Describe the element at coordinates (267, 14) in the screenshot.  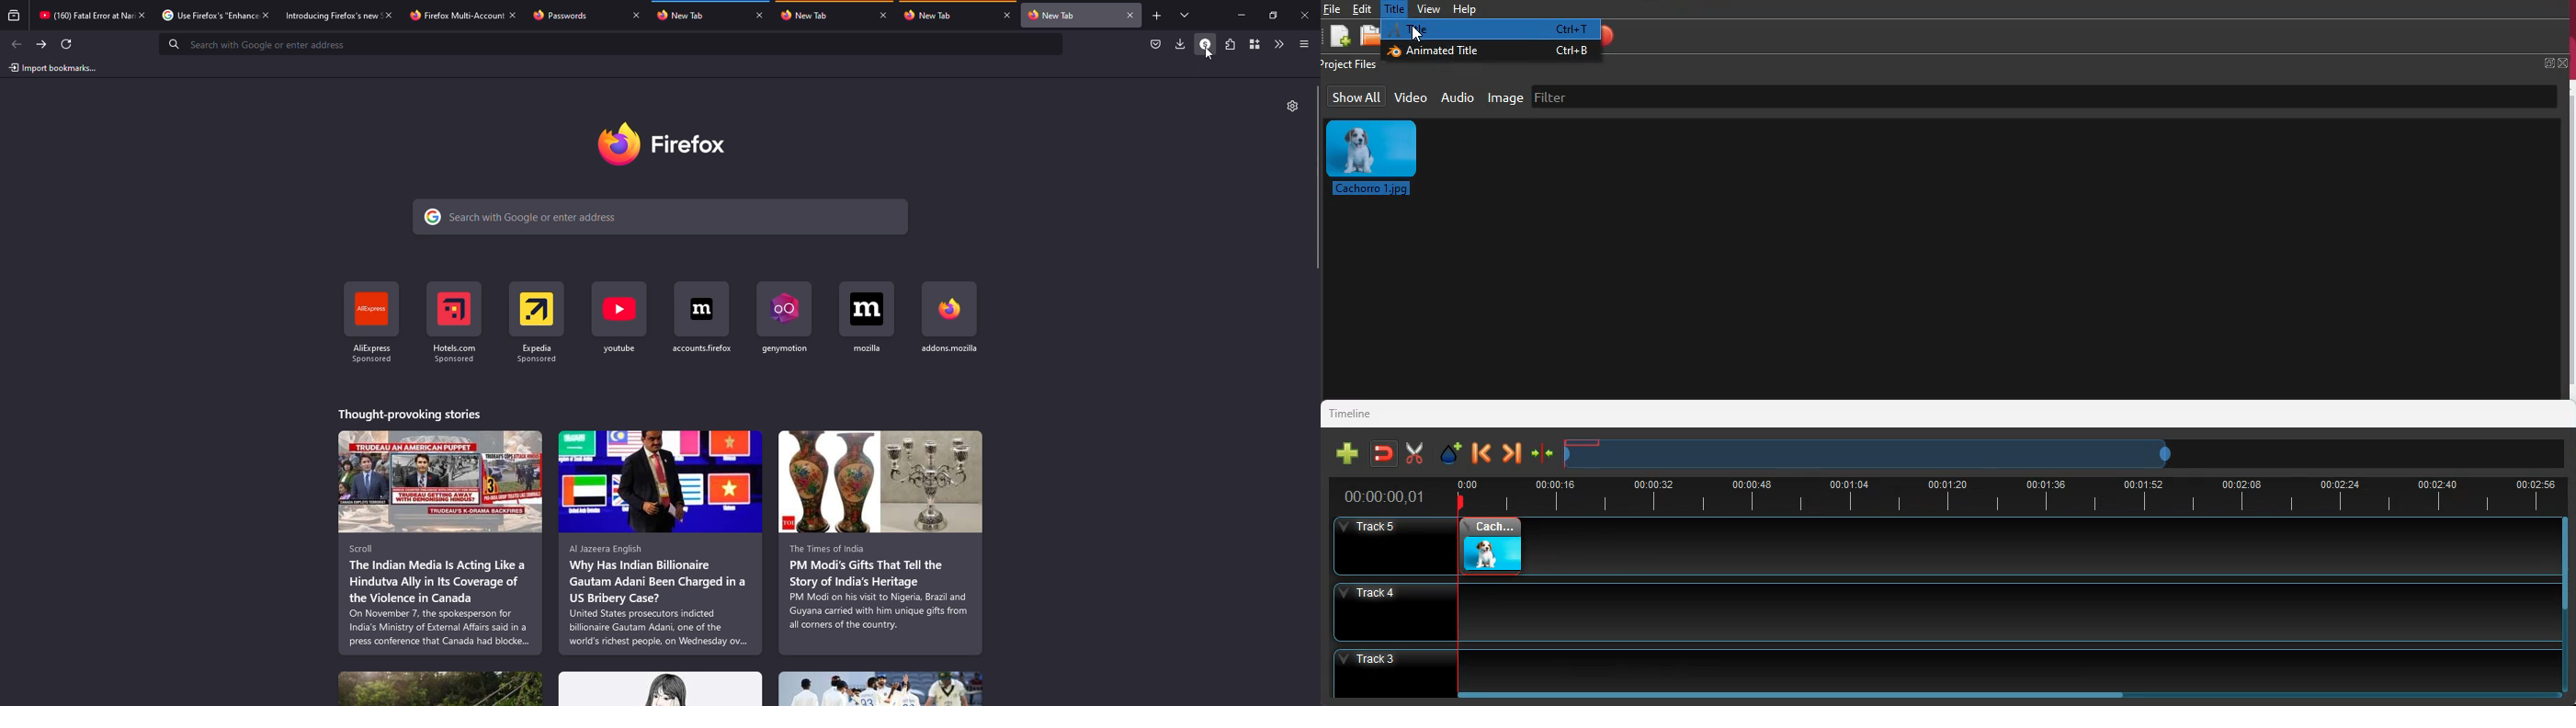
I see `close` at that location.